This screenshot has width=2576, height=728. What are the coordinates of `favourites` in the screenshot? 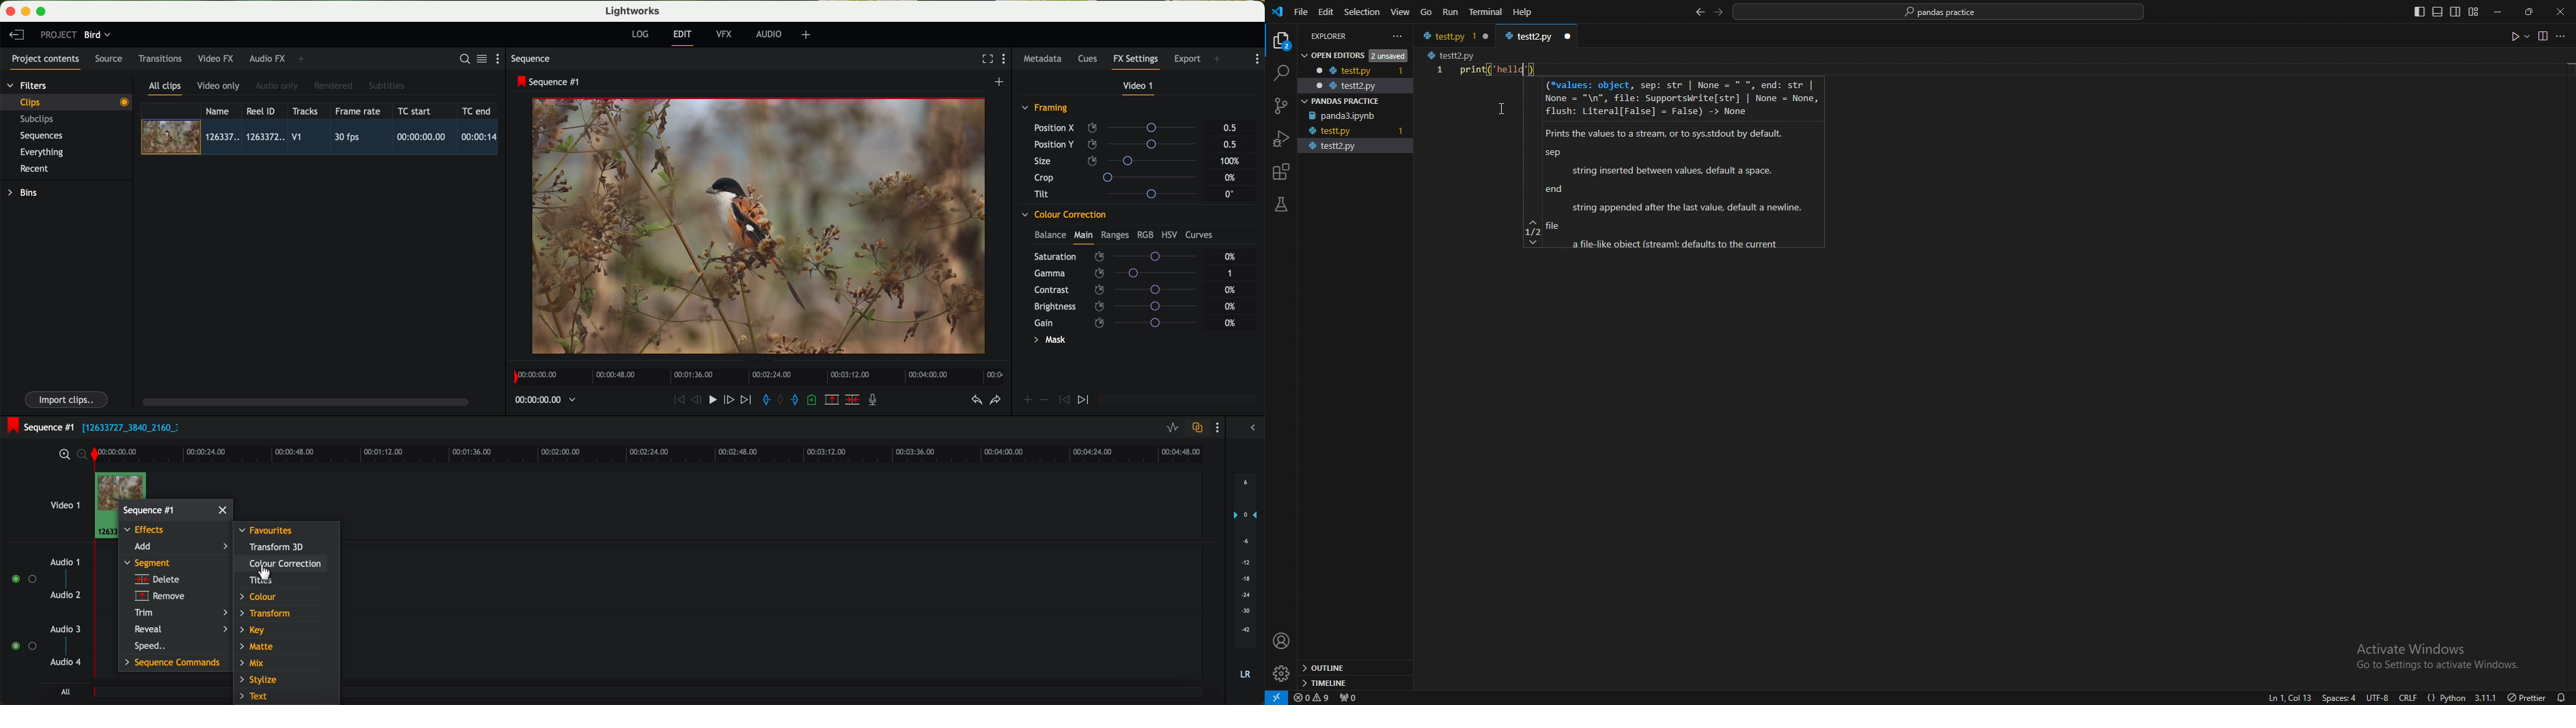 It's located at (266, 530).